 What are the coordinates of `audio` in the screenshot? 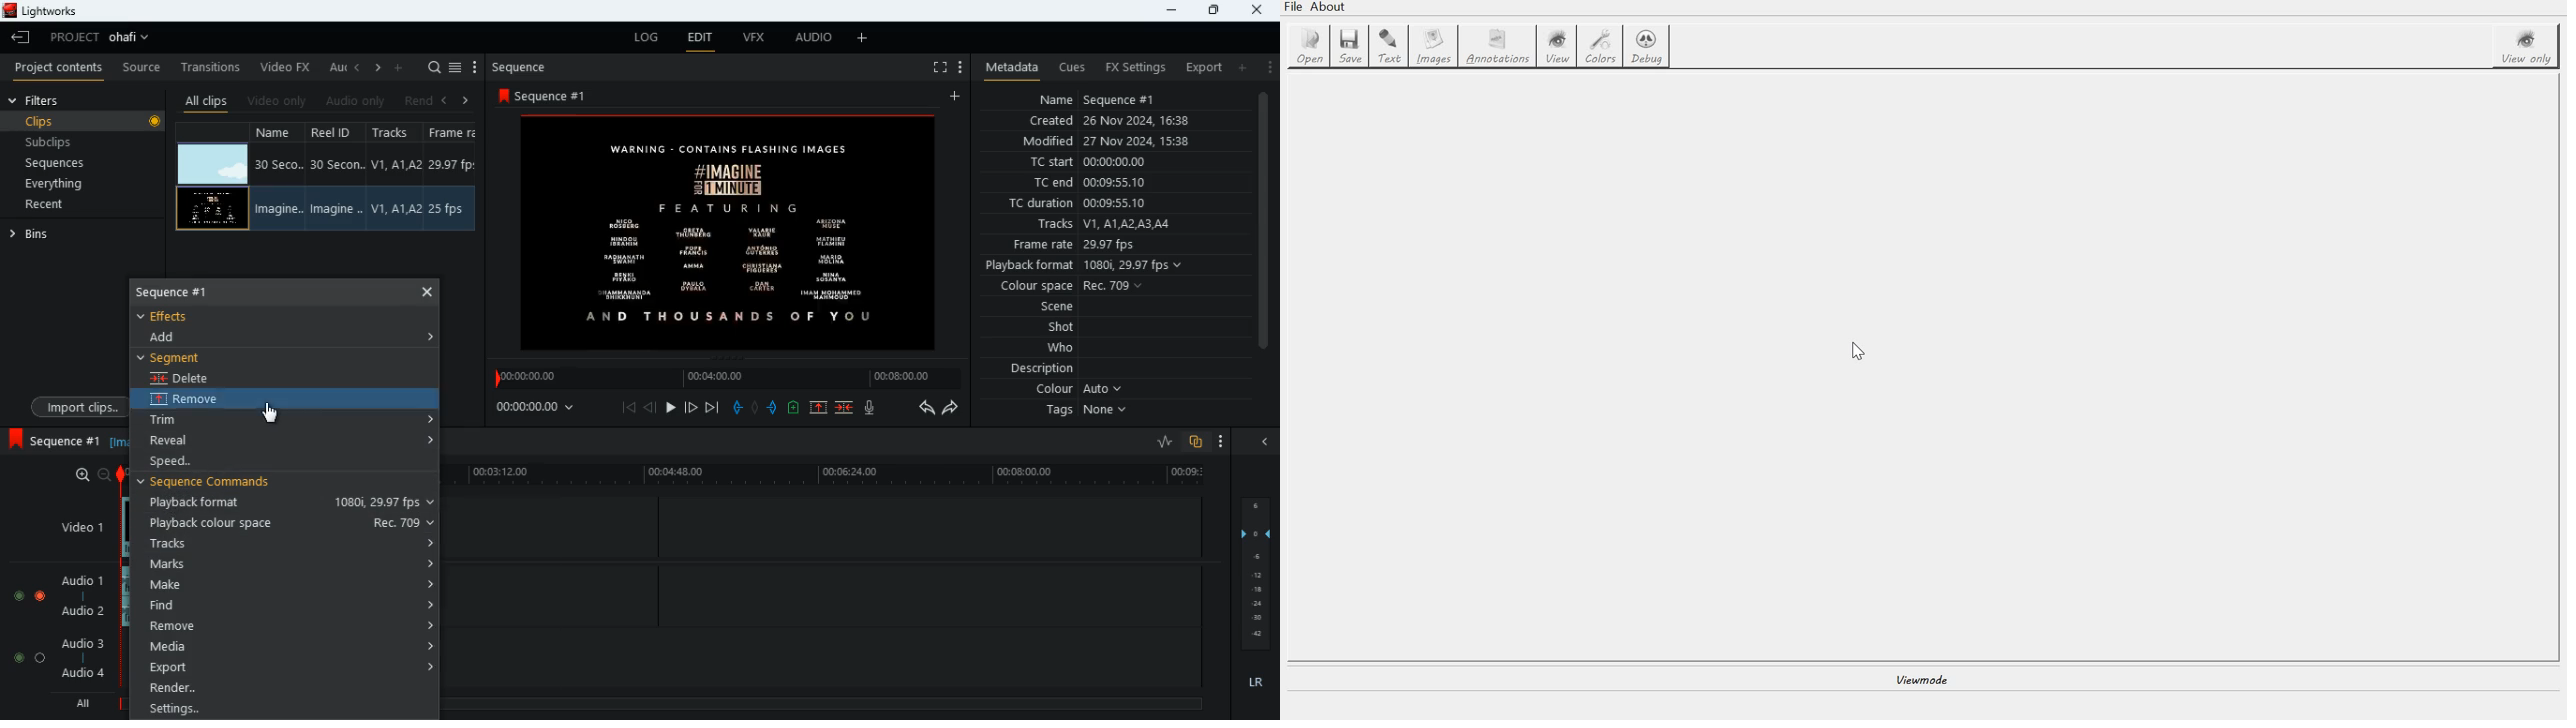 It's located at (816, 37).